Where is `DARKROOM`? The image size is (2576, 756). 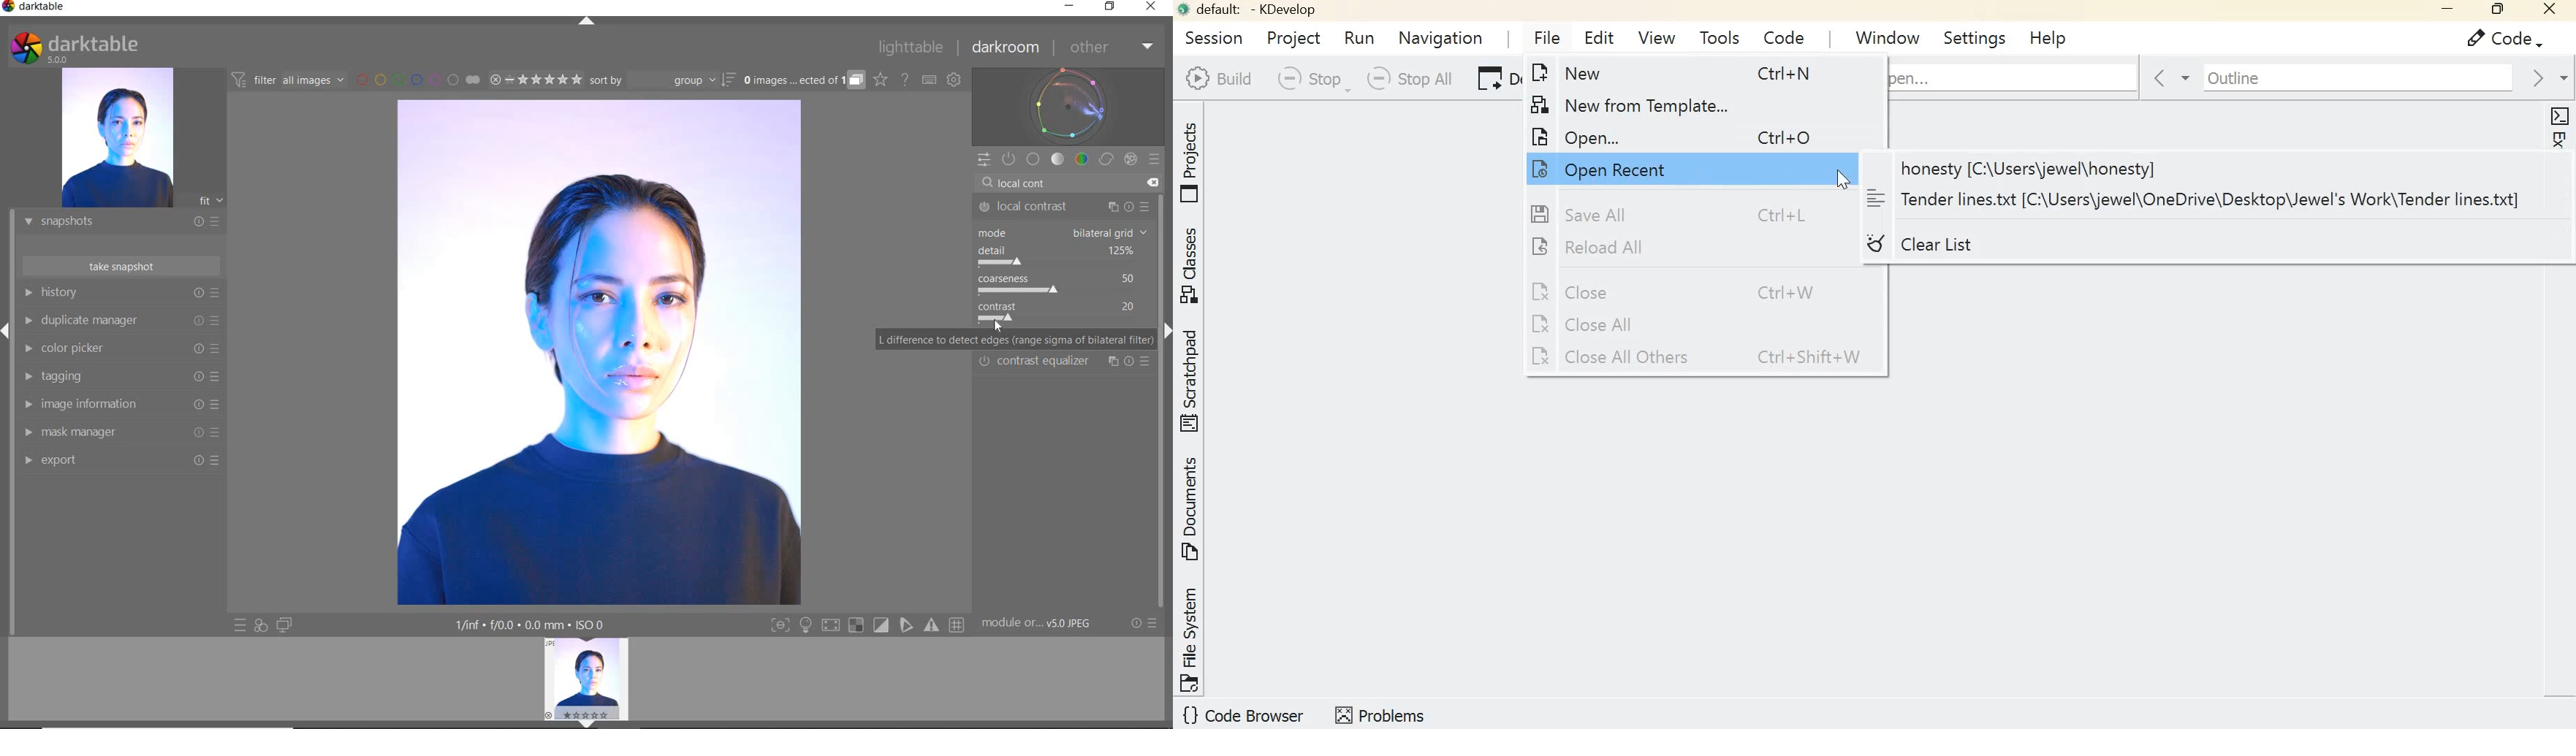
DARKROOM is located at coordinates (1007, 48).